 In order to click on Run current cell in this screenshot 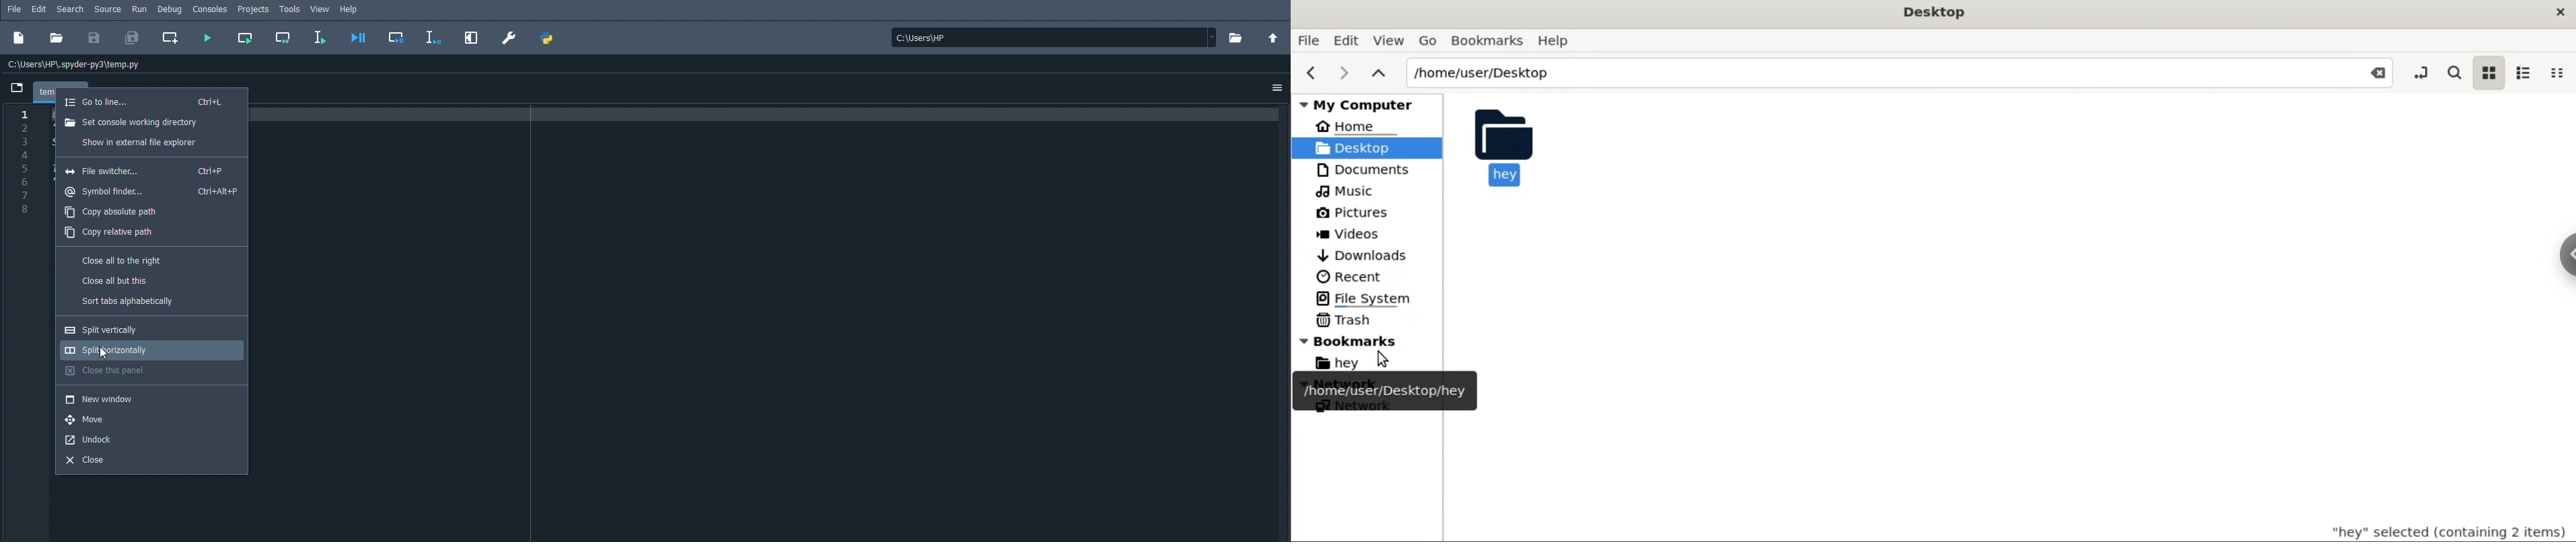, I will do `click(245, 38)`.